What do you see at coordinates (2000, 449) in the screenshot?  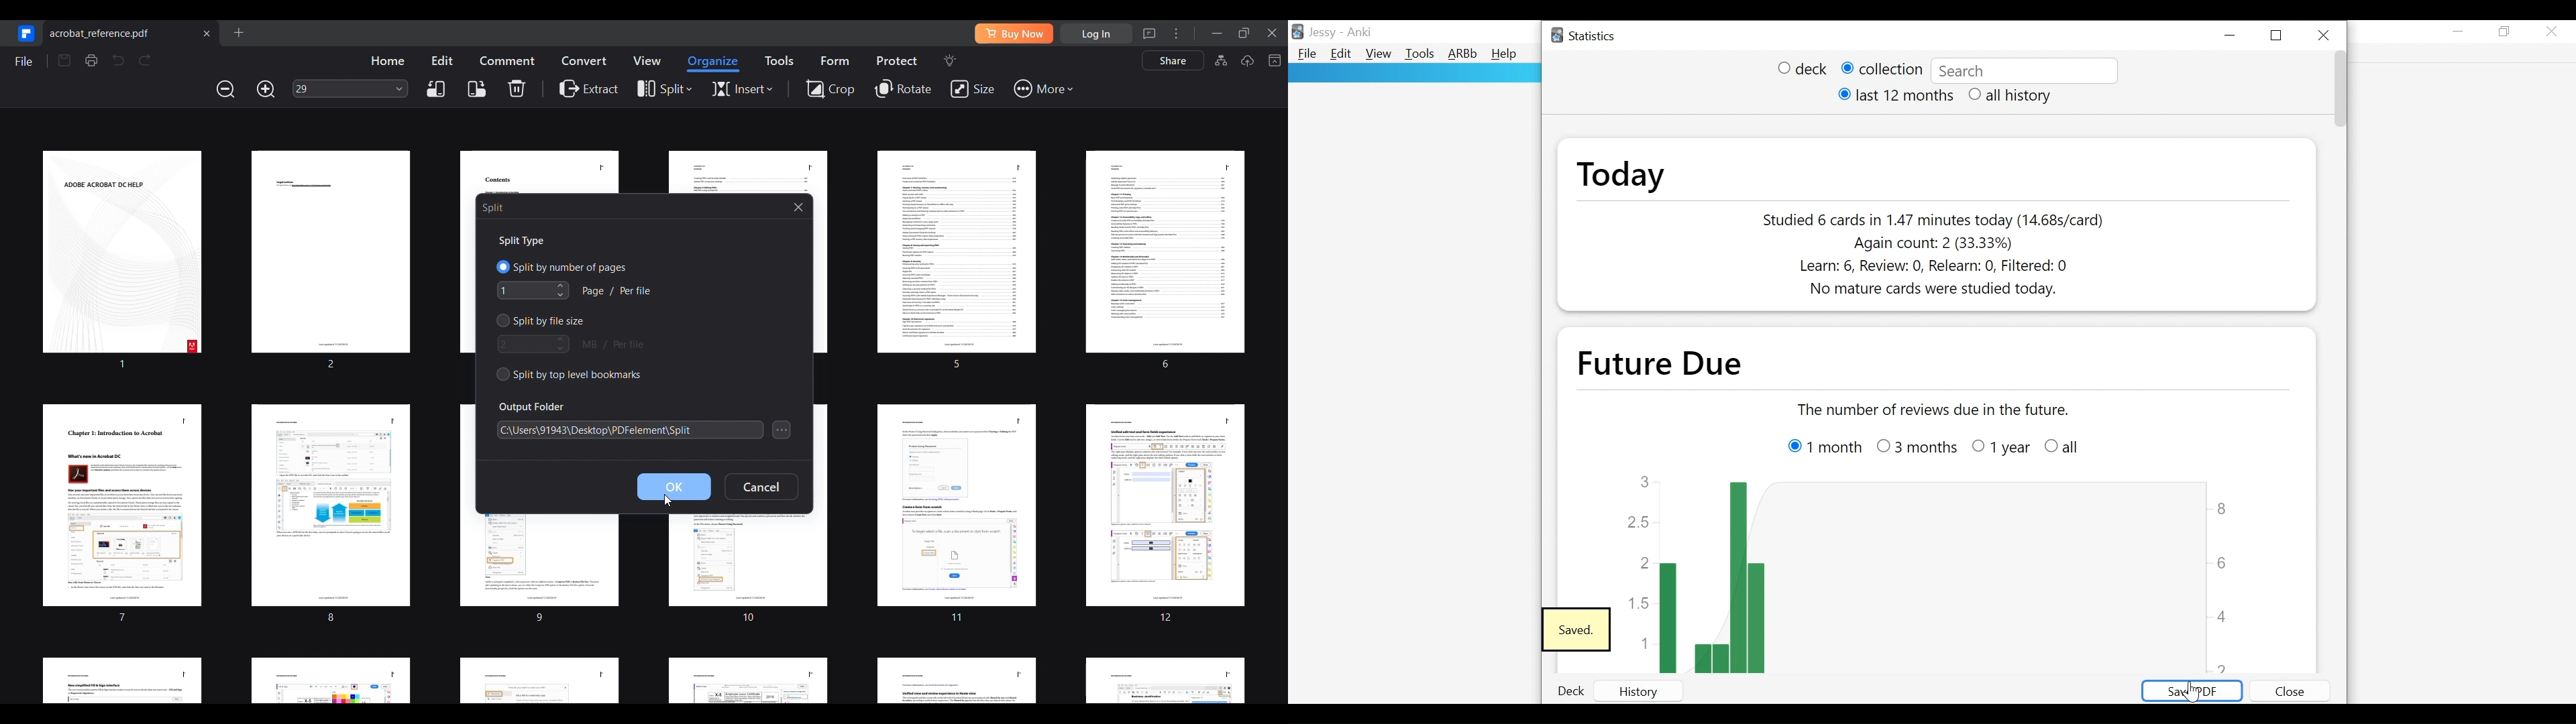 I see `` at bounding box center [2000, 449].